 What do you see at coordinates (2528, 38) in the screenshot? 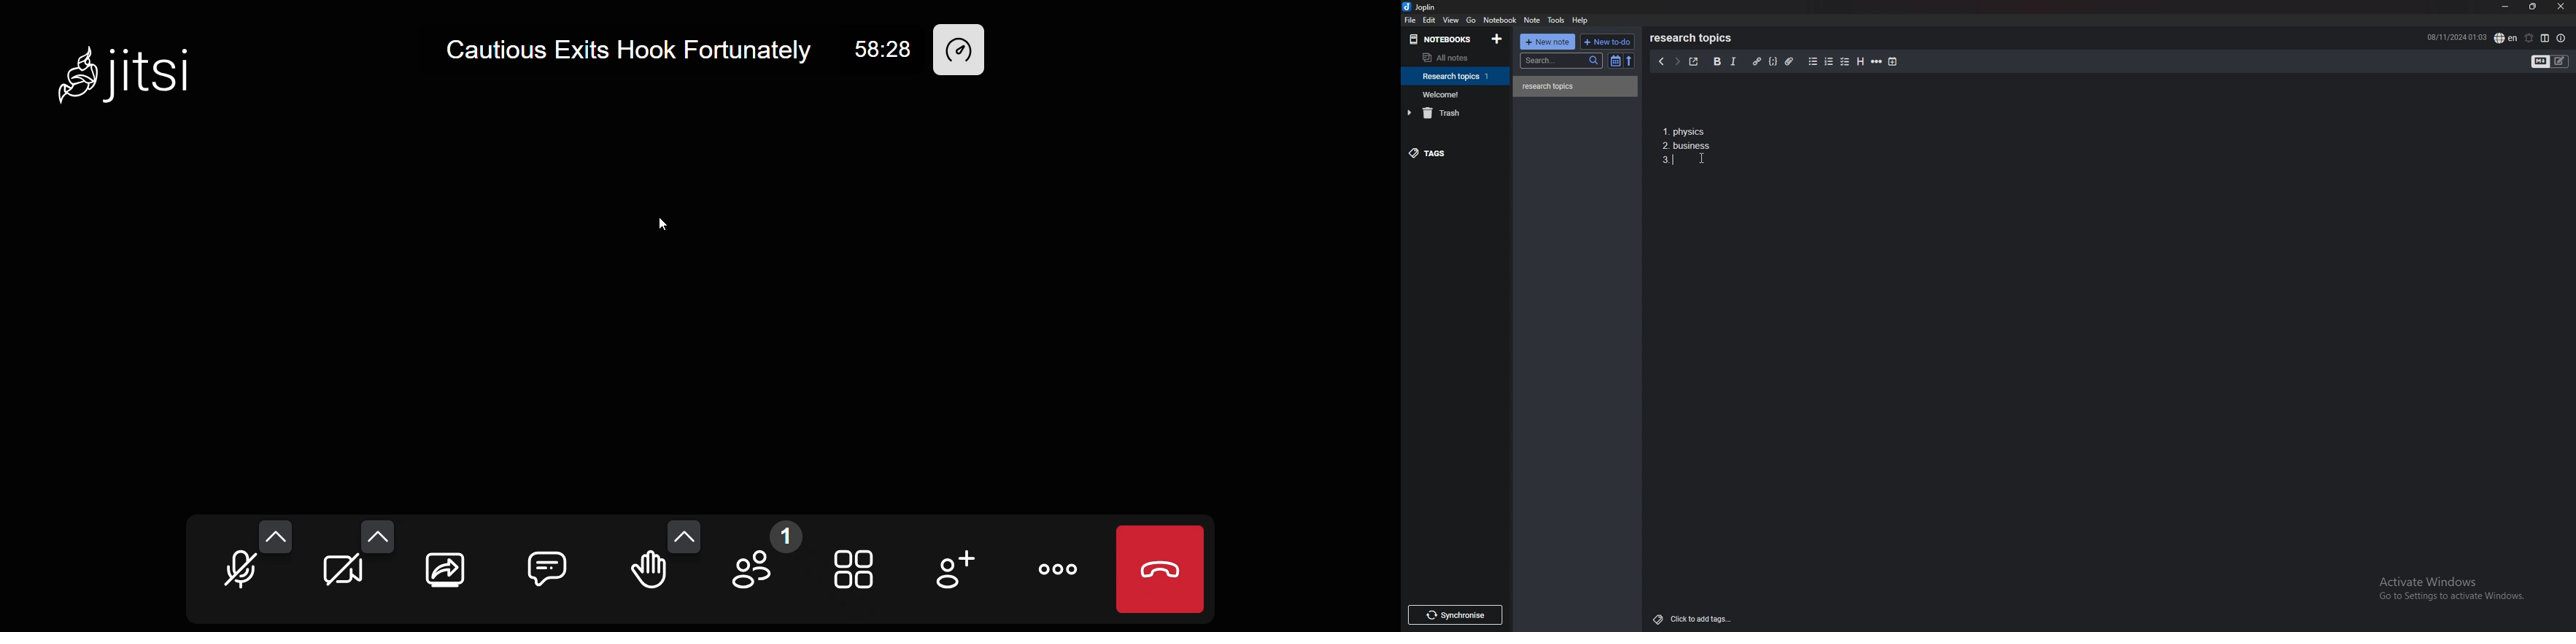
I see `set alarm` at bounding box center [2528, 38].